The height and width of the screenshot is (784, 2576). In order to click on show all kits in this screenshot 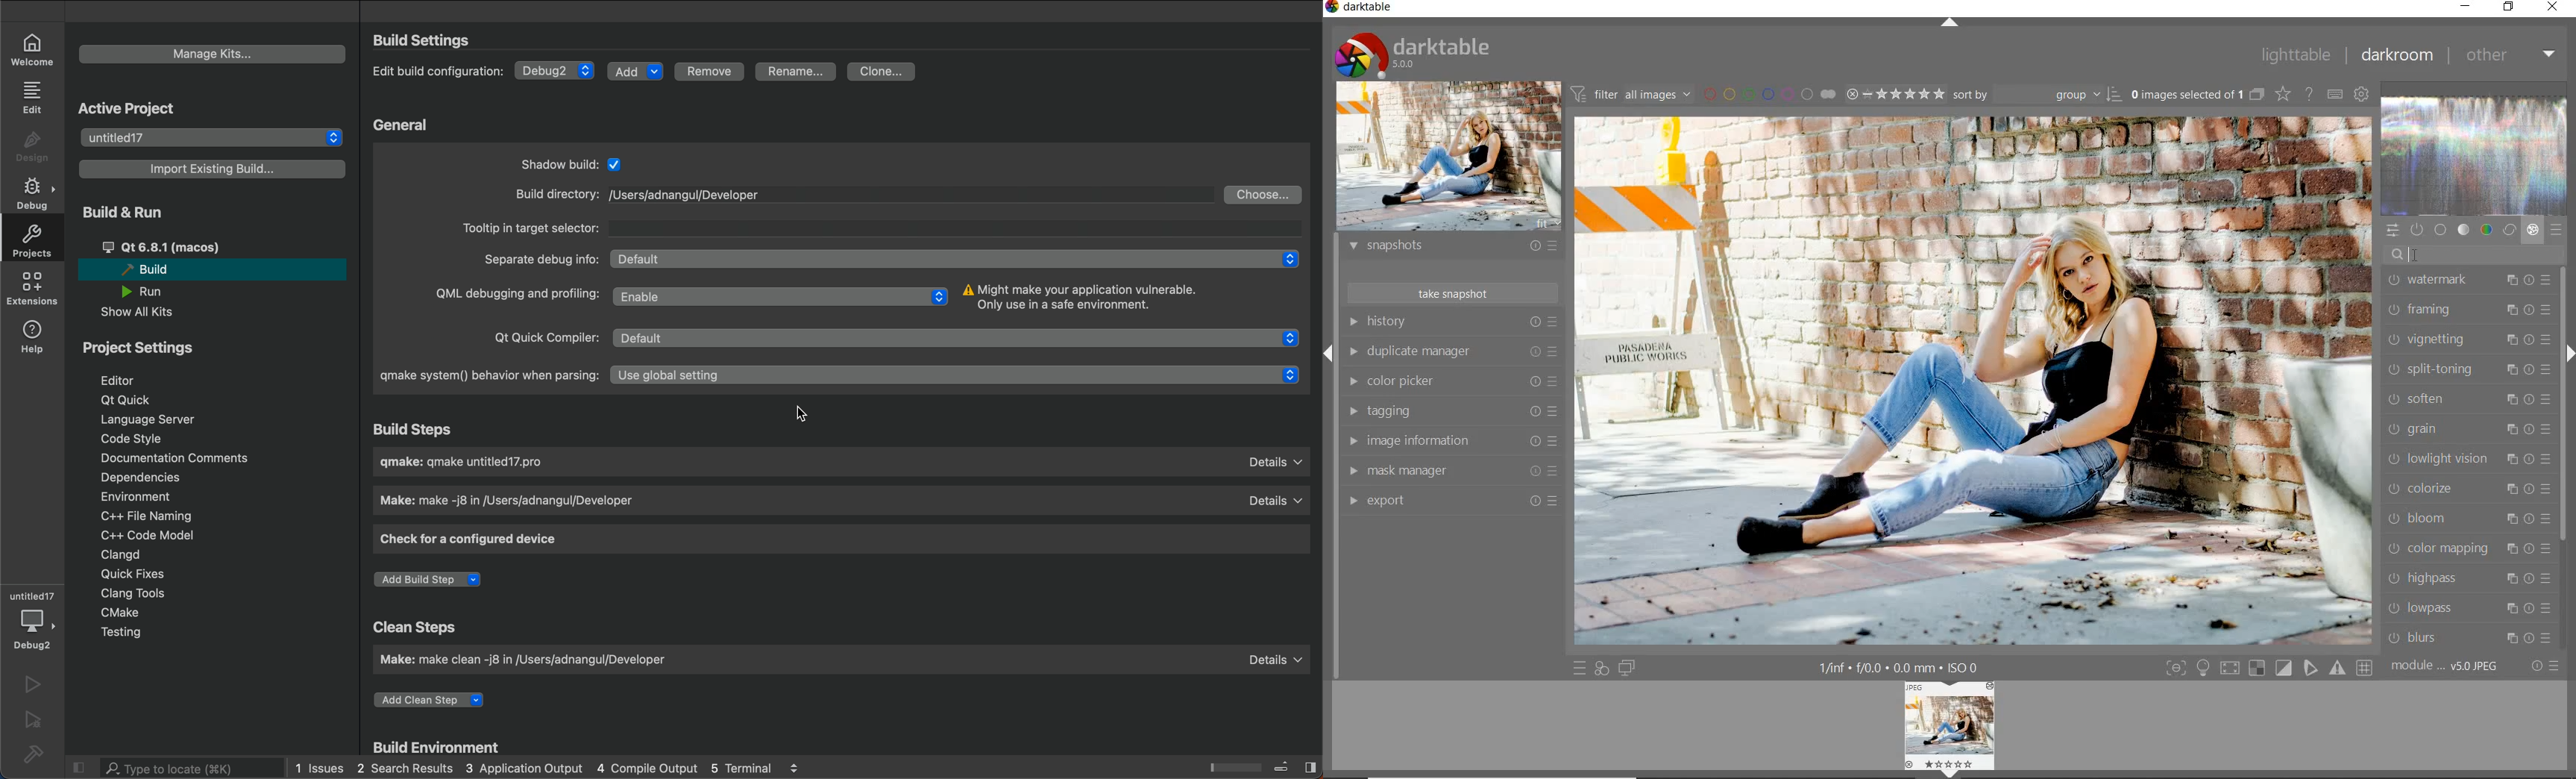, I will do `click(146, 313)`.